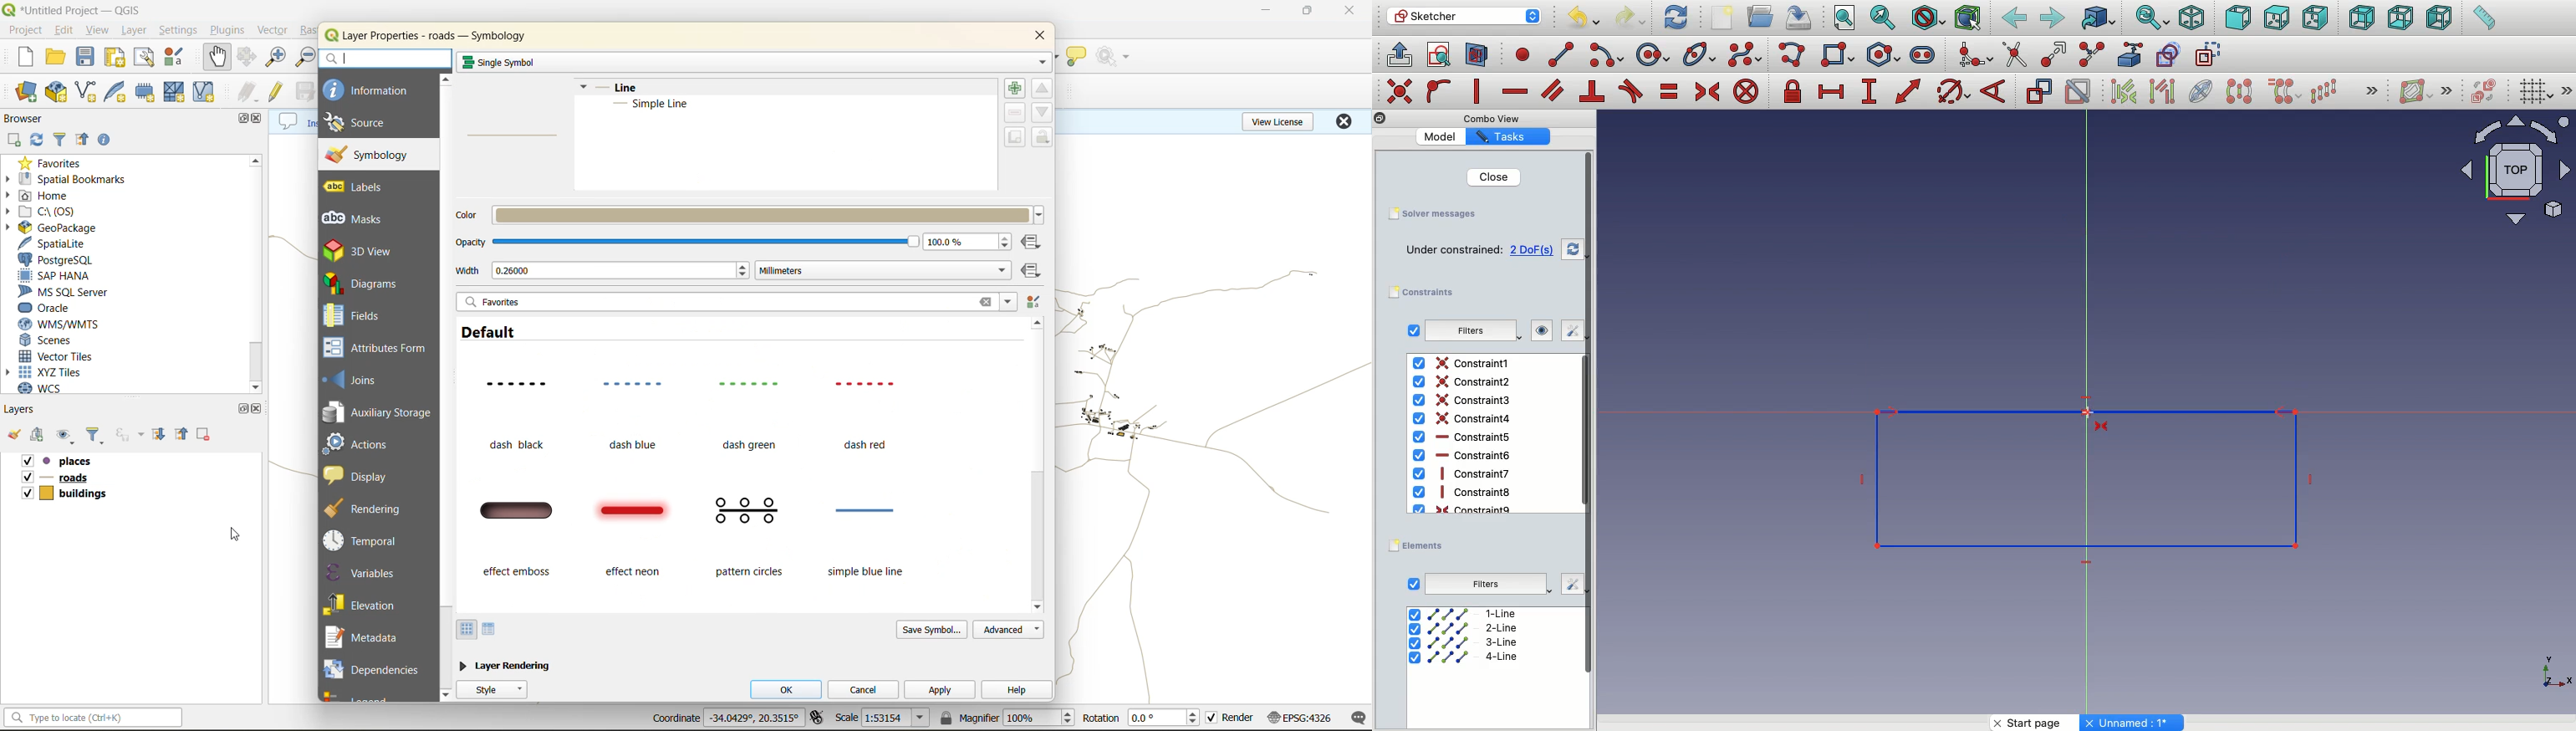 The image size is (2576, 756). Describe the element at coordinates (2133, 723) in the screenshot. I see `Unnamed: 1` at that location.